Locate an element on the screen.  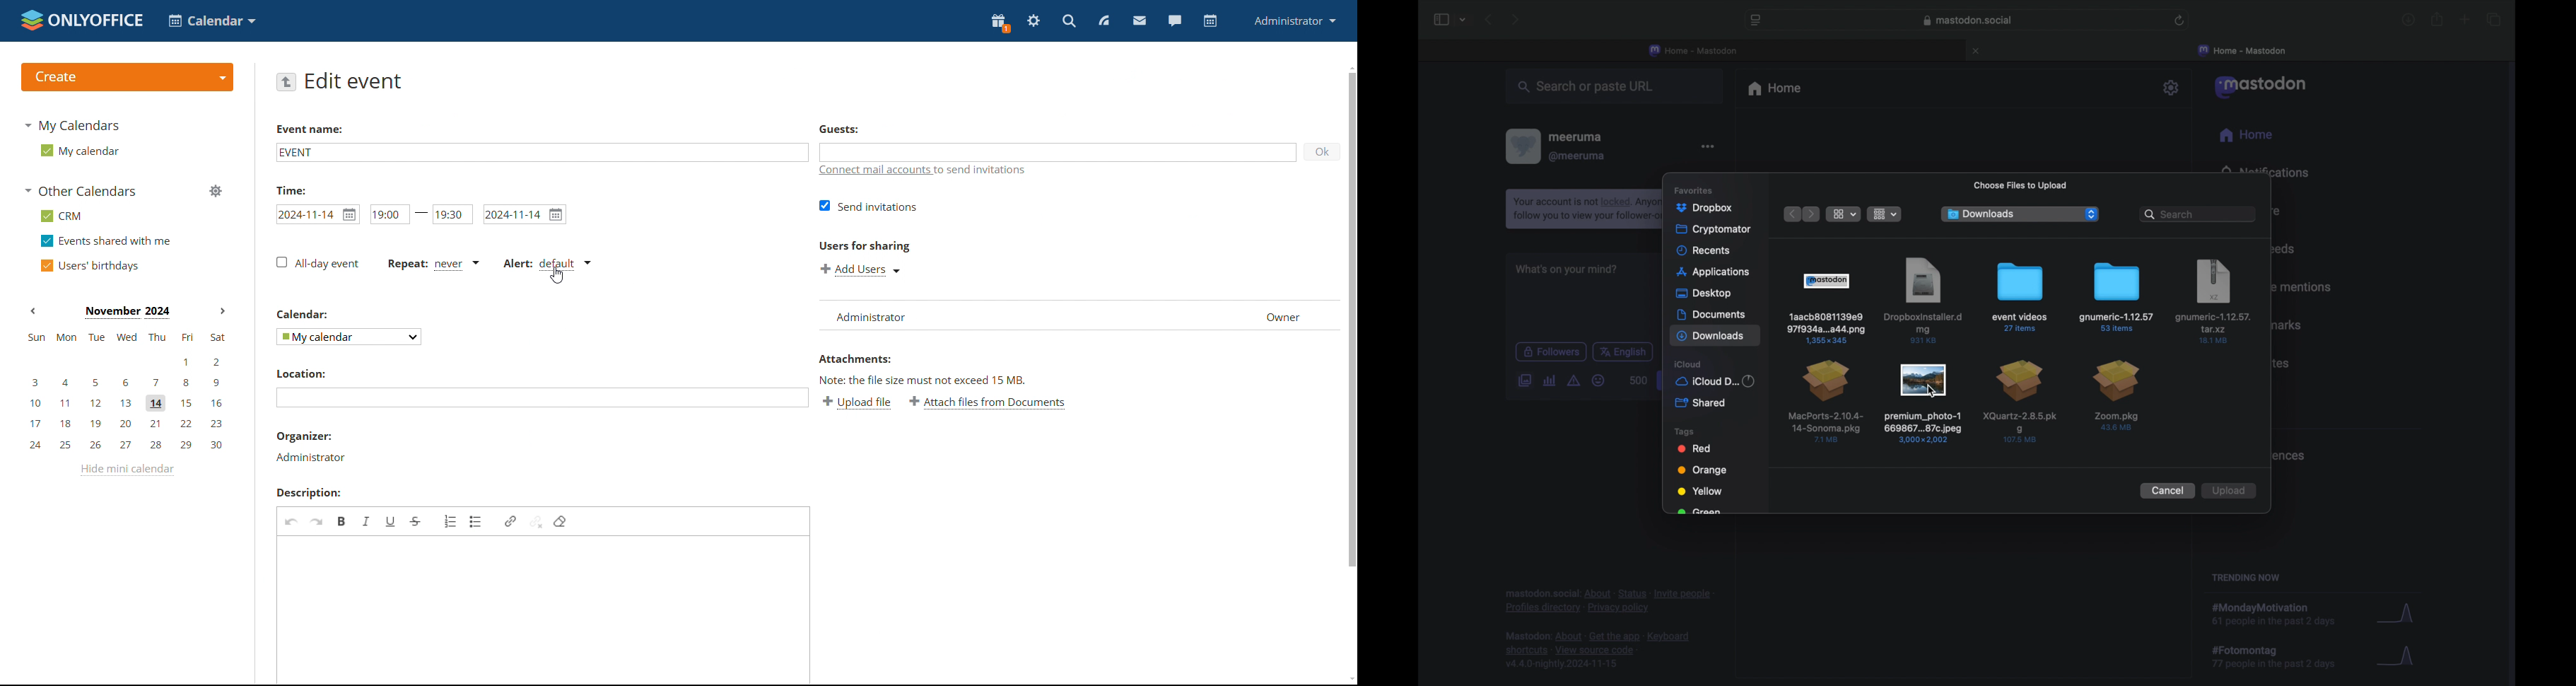
strikethrough is located at coordinates (416, 522).